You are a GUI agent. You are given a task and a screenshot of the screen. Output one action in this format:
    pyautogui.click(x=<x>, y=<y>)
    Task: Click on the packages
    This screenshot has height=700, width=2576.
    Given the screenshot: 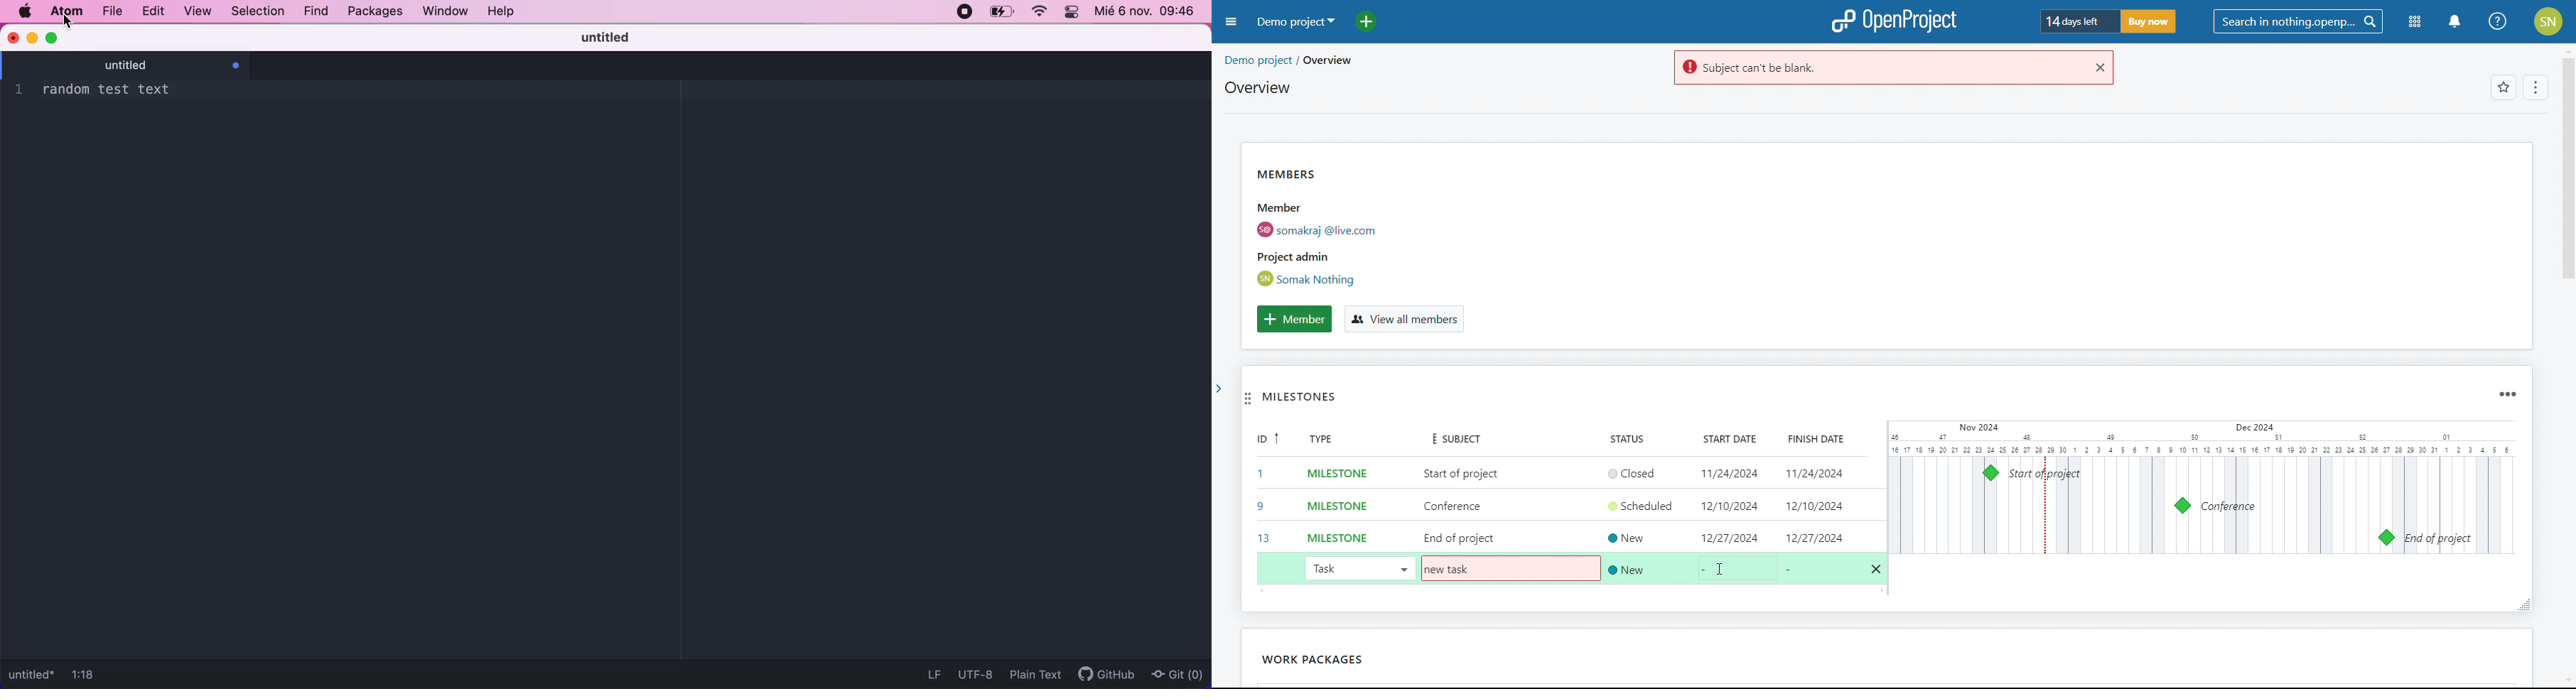 What is the action you would take?
    pyautogui.click(x=374, y=13)
    